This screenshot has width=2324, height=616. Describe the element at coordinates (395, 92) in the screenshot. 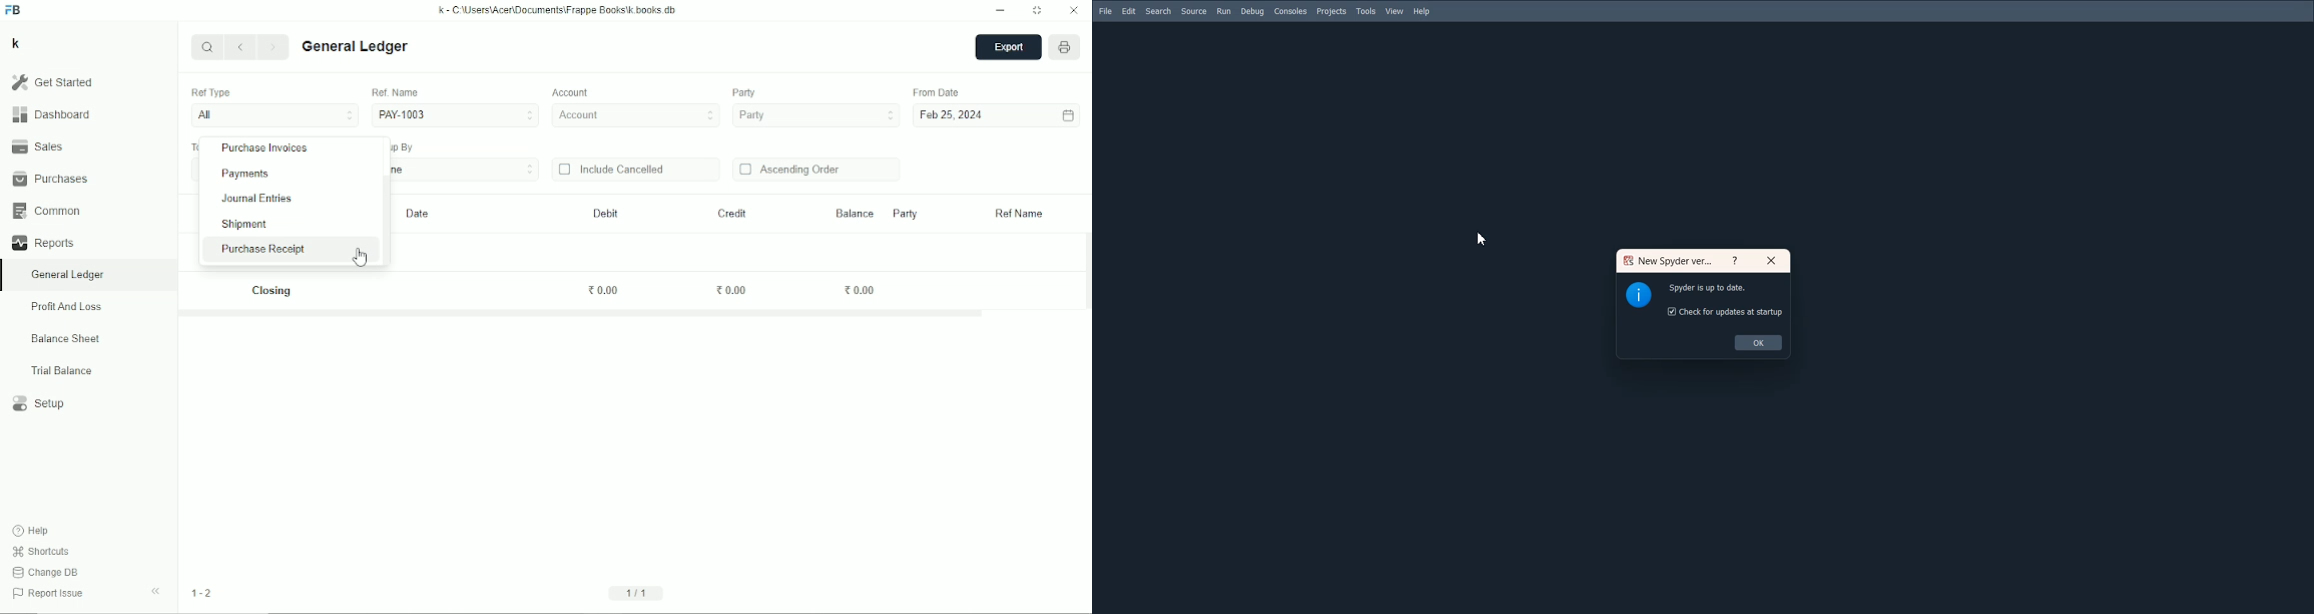

I see `Ref. Name` at that location.